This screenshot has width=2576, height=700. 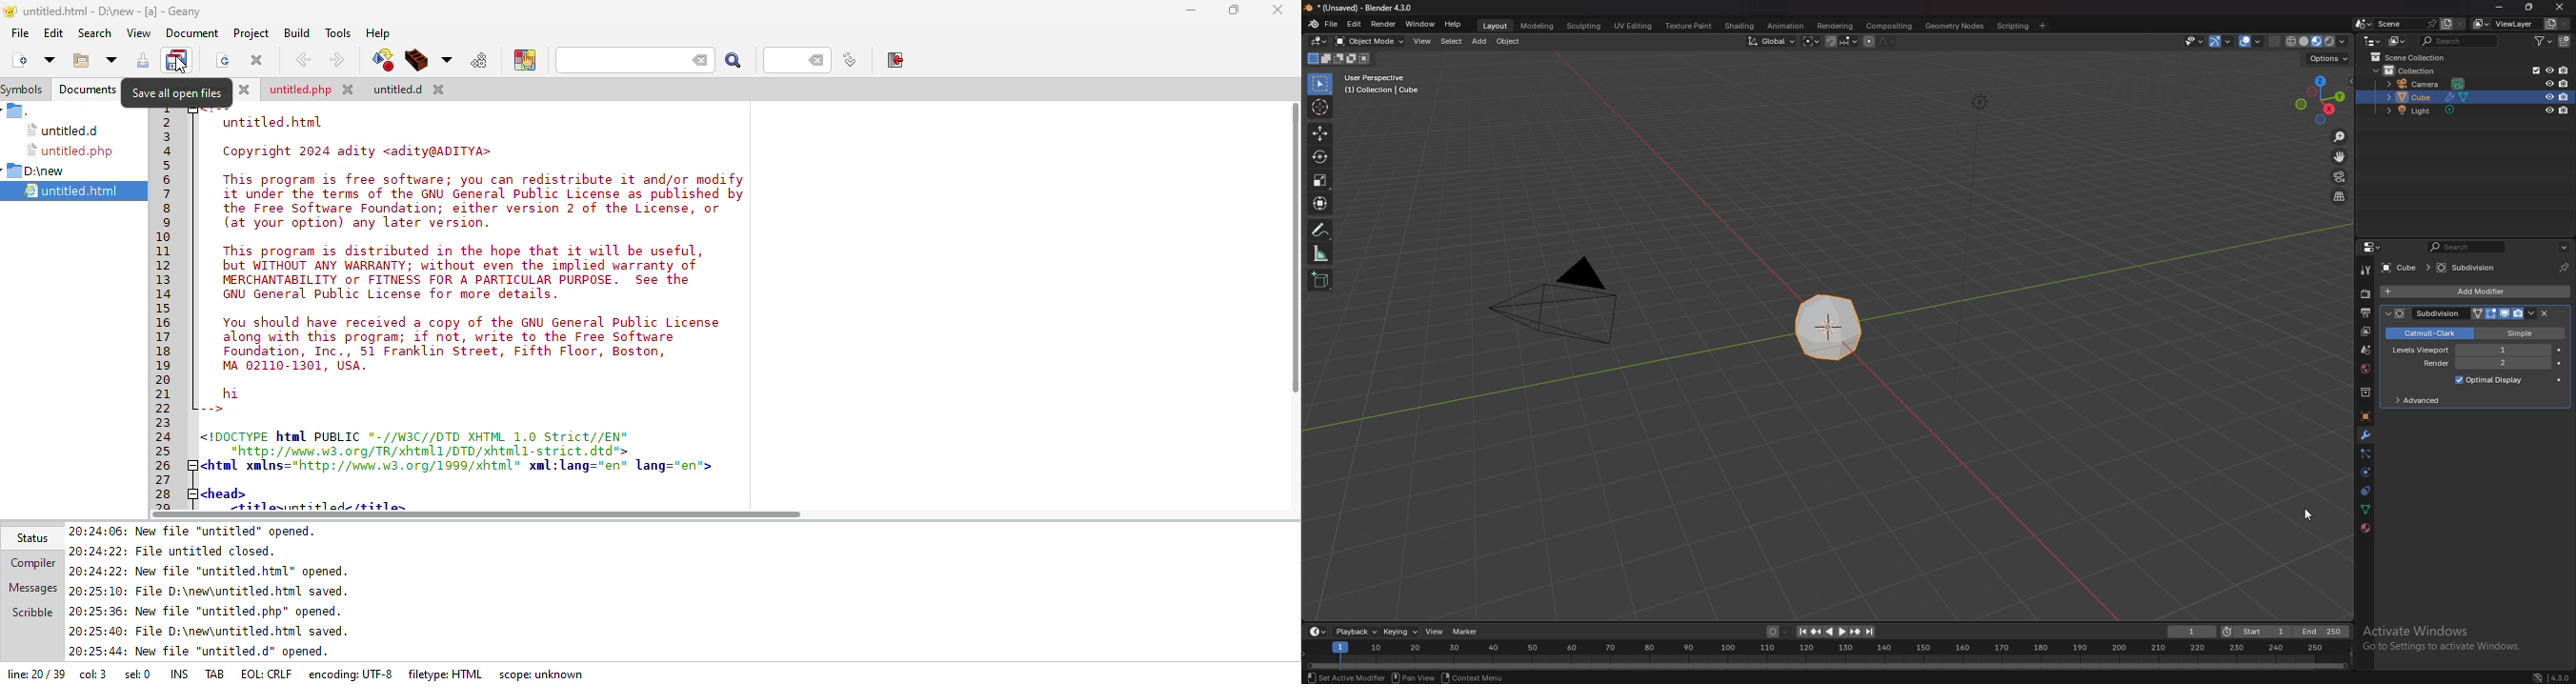 I want to click on levels viewport, so click(x=2472, y=349).